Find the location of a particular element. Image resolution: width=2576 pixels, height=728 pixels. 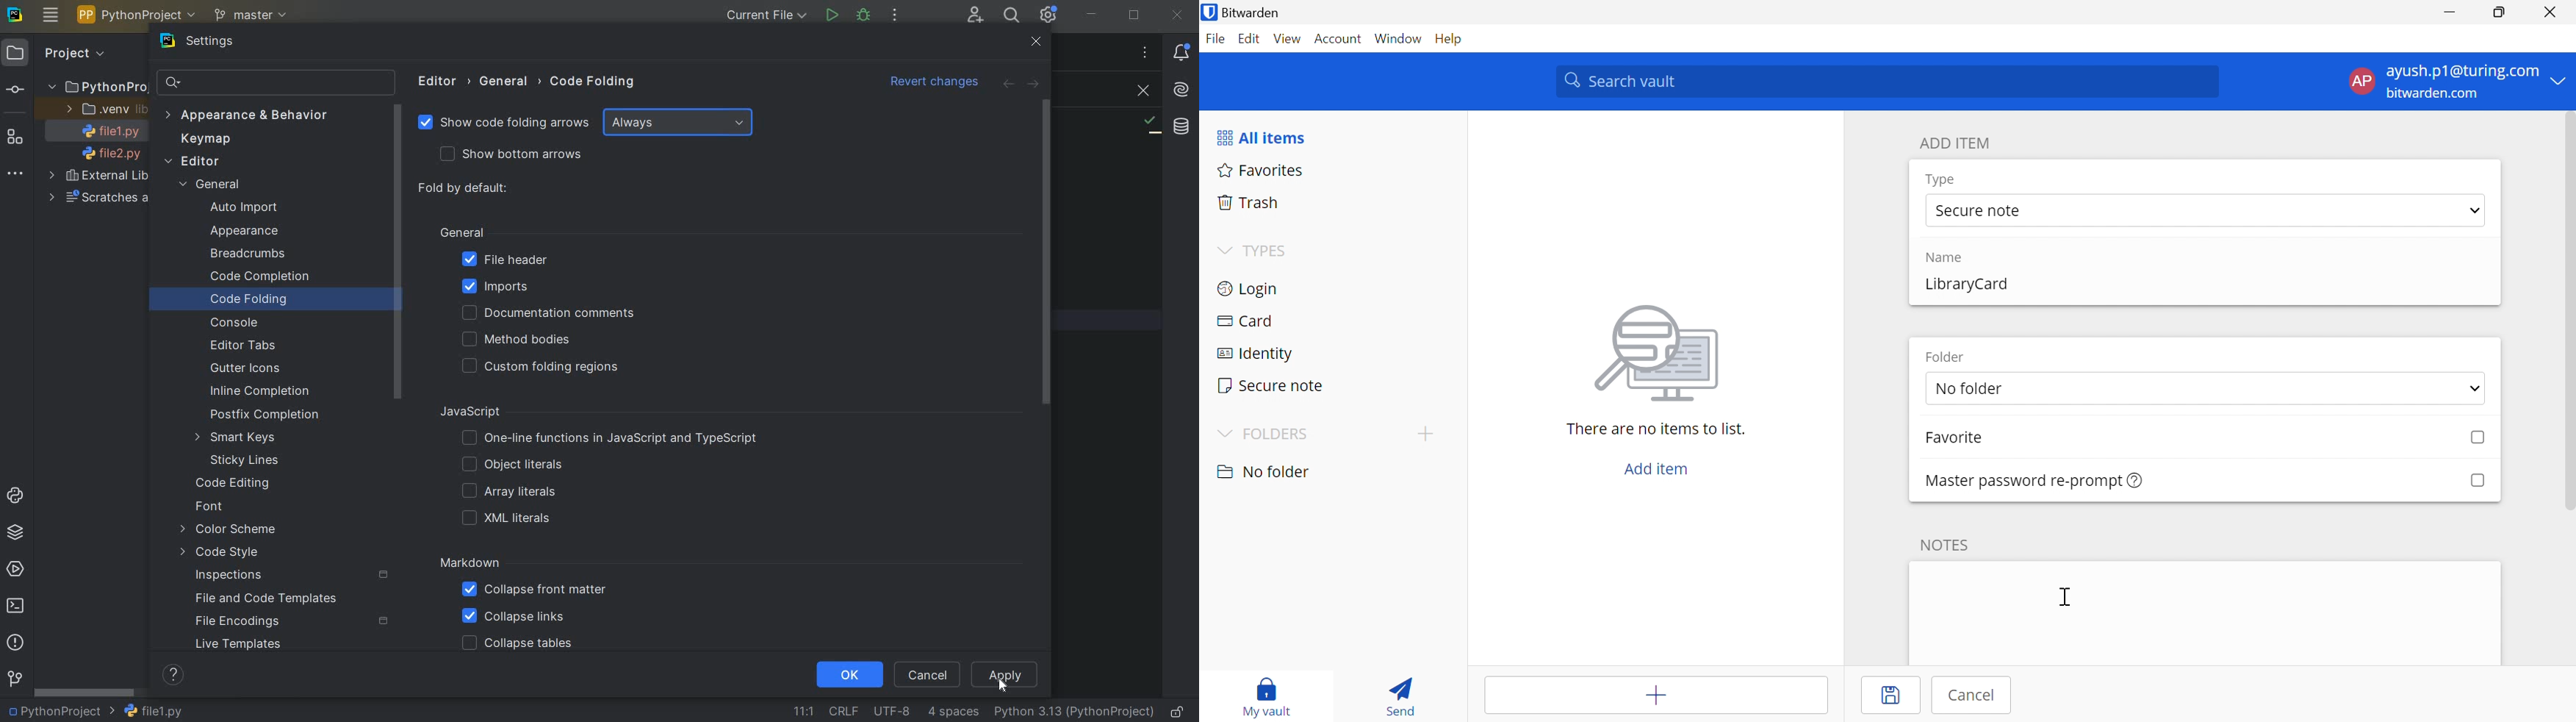

INDENT is located at coordinates (952, 712).